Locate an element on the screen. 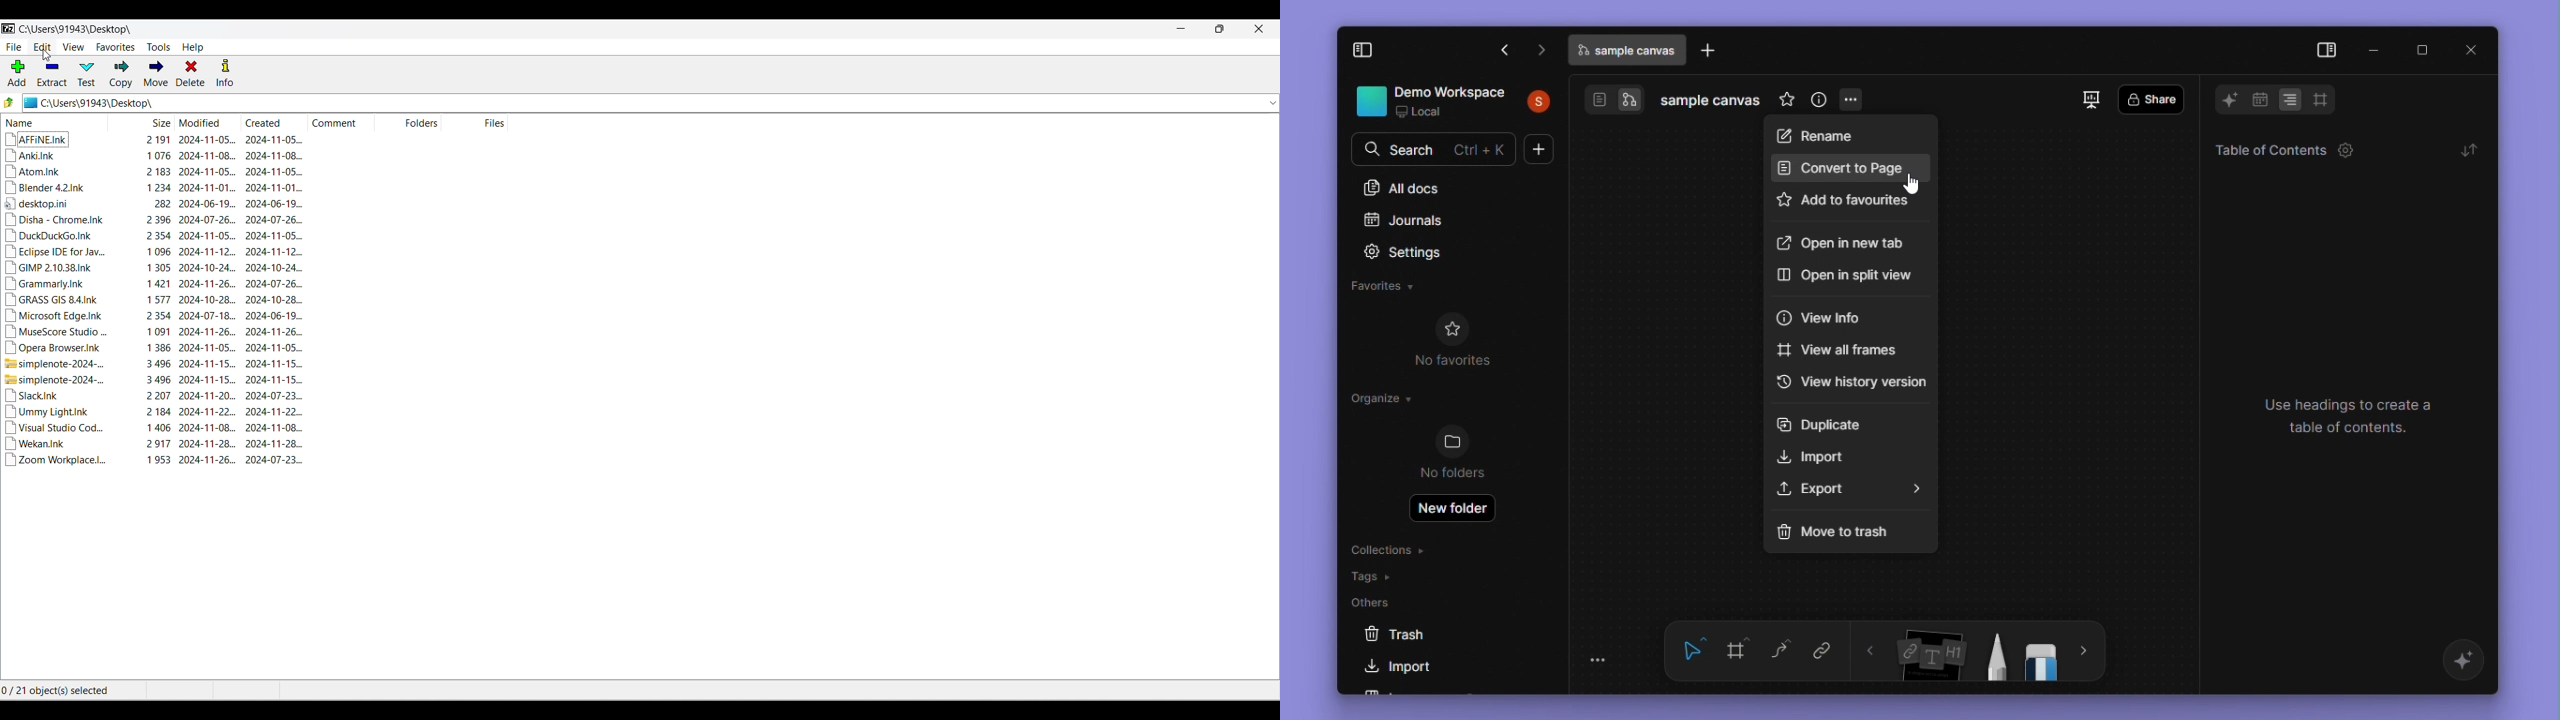 Image resolution: width=2576 pixels, height=728 pixels. No folder is located at coordinates (1454, 454).